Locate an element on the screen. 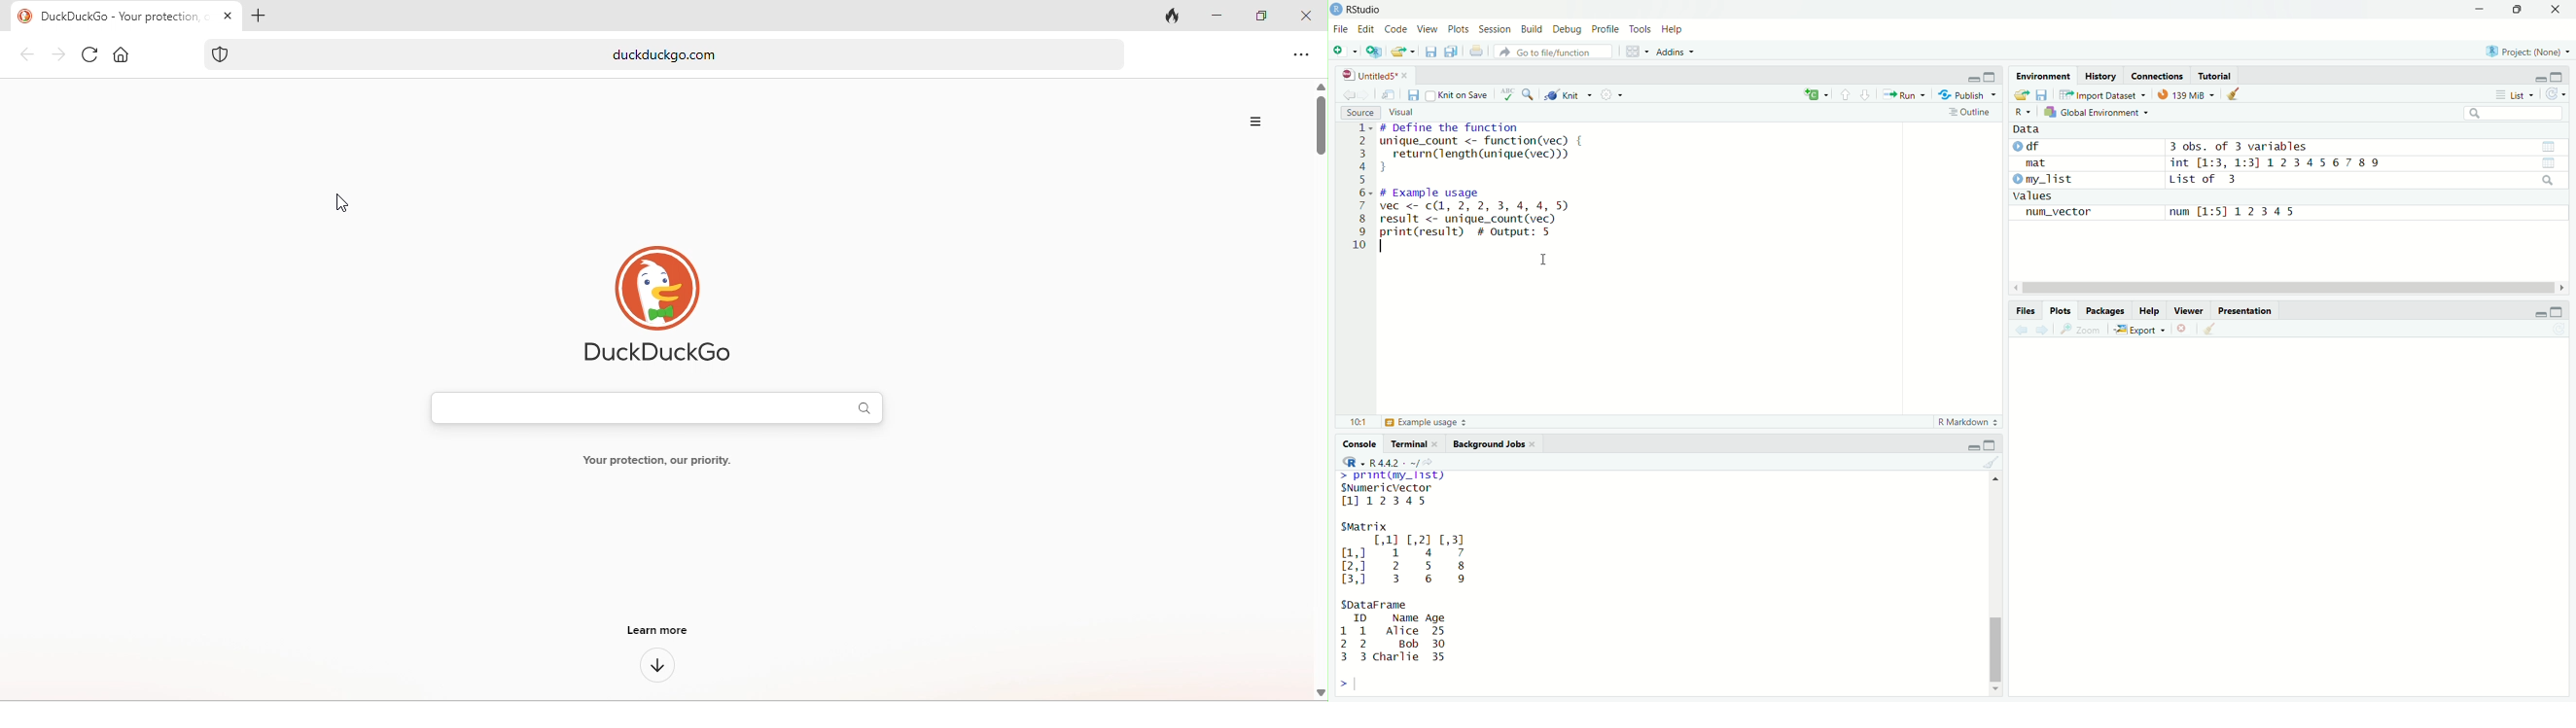 Image resolution: width=2576 pixels, height=728 pixels. home is located at coordinates (122, 51).